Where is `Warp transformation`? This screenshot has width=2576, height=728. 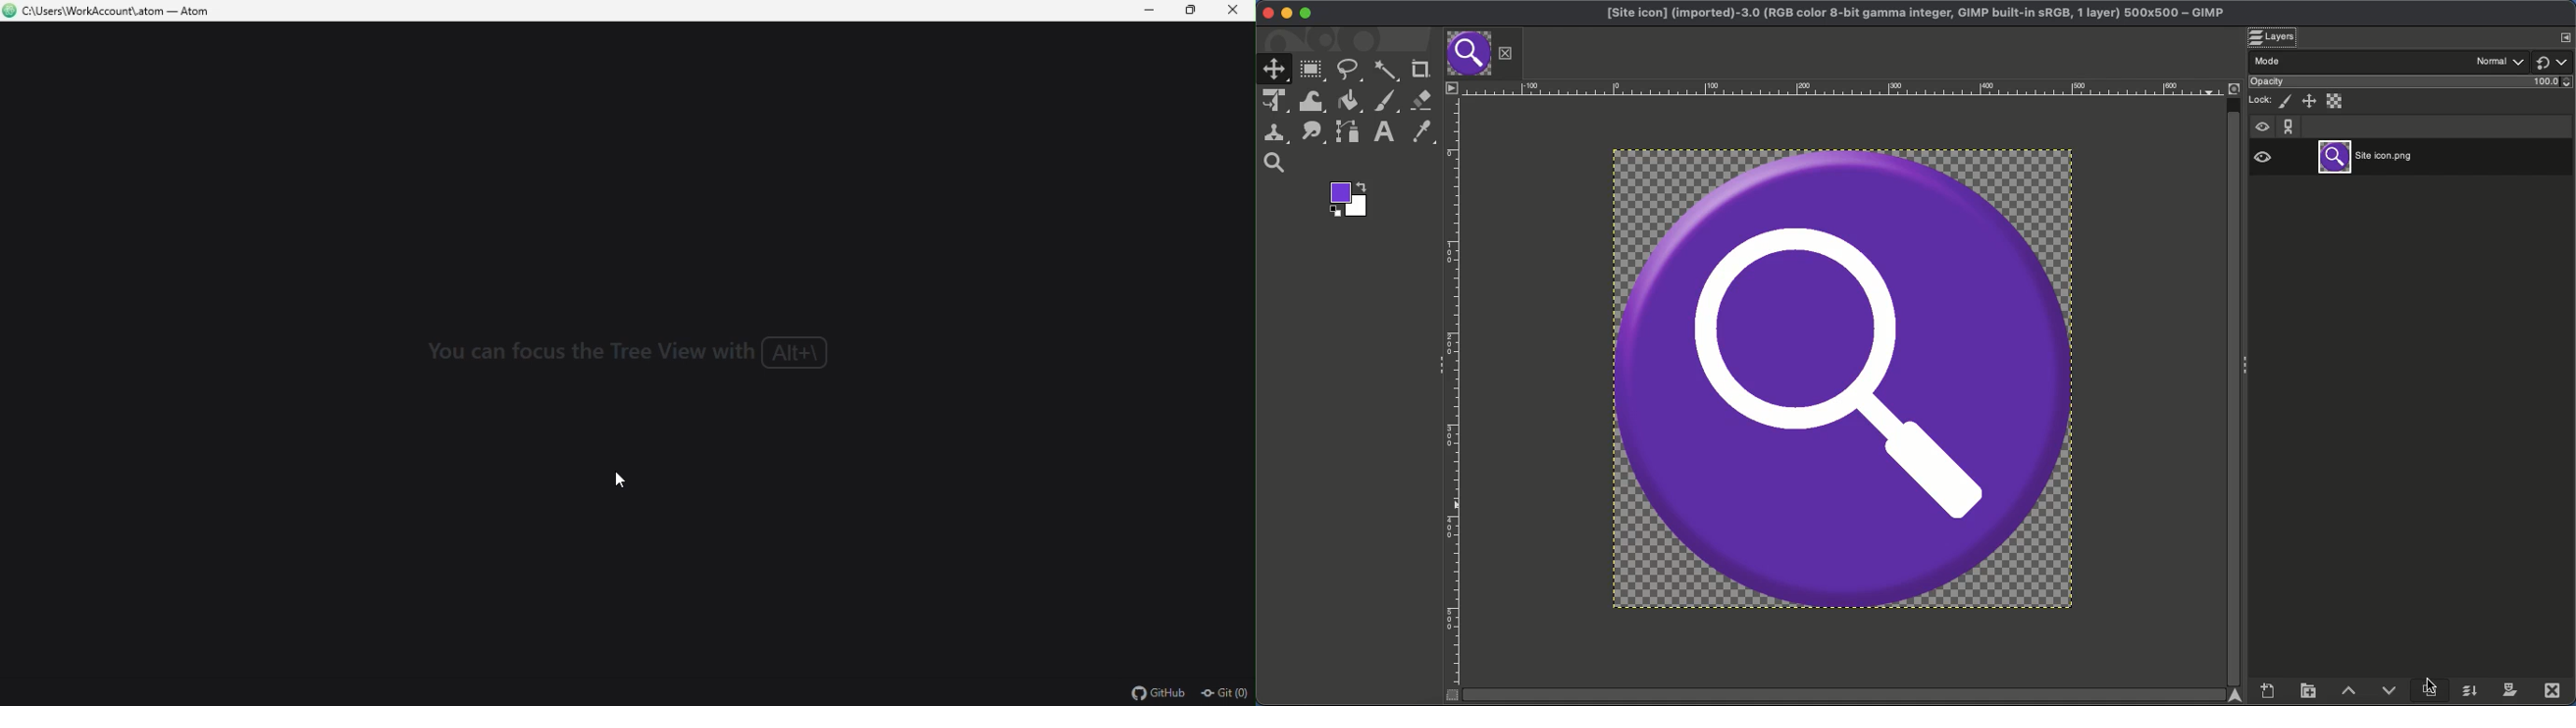 Warp transformation is located at coordinates (1312, 103).